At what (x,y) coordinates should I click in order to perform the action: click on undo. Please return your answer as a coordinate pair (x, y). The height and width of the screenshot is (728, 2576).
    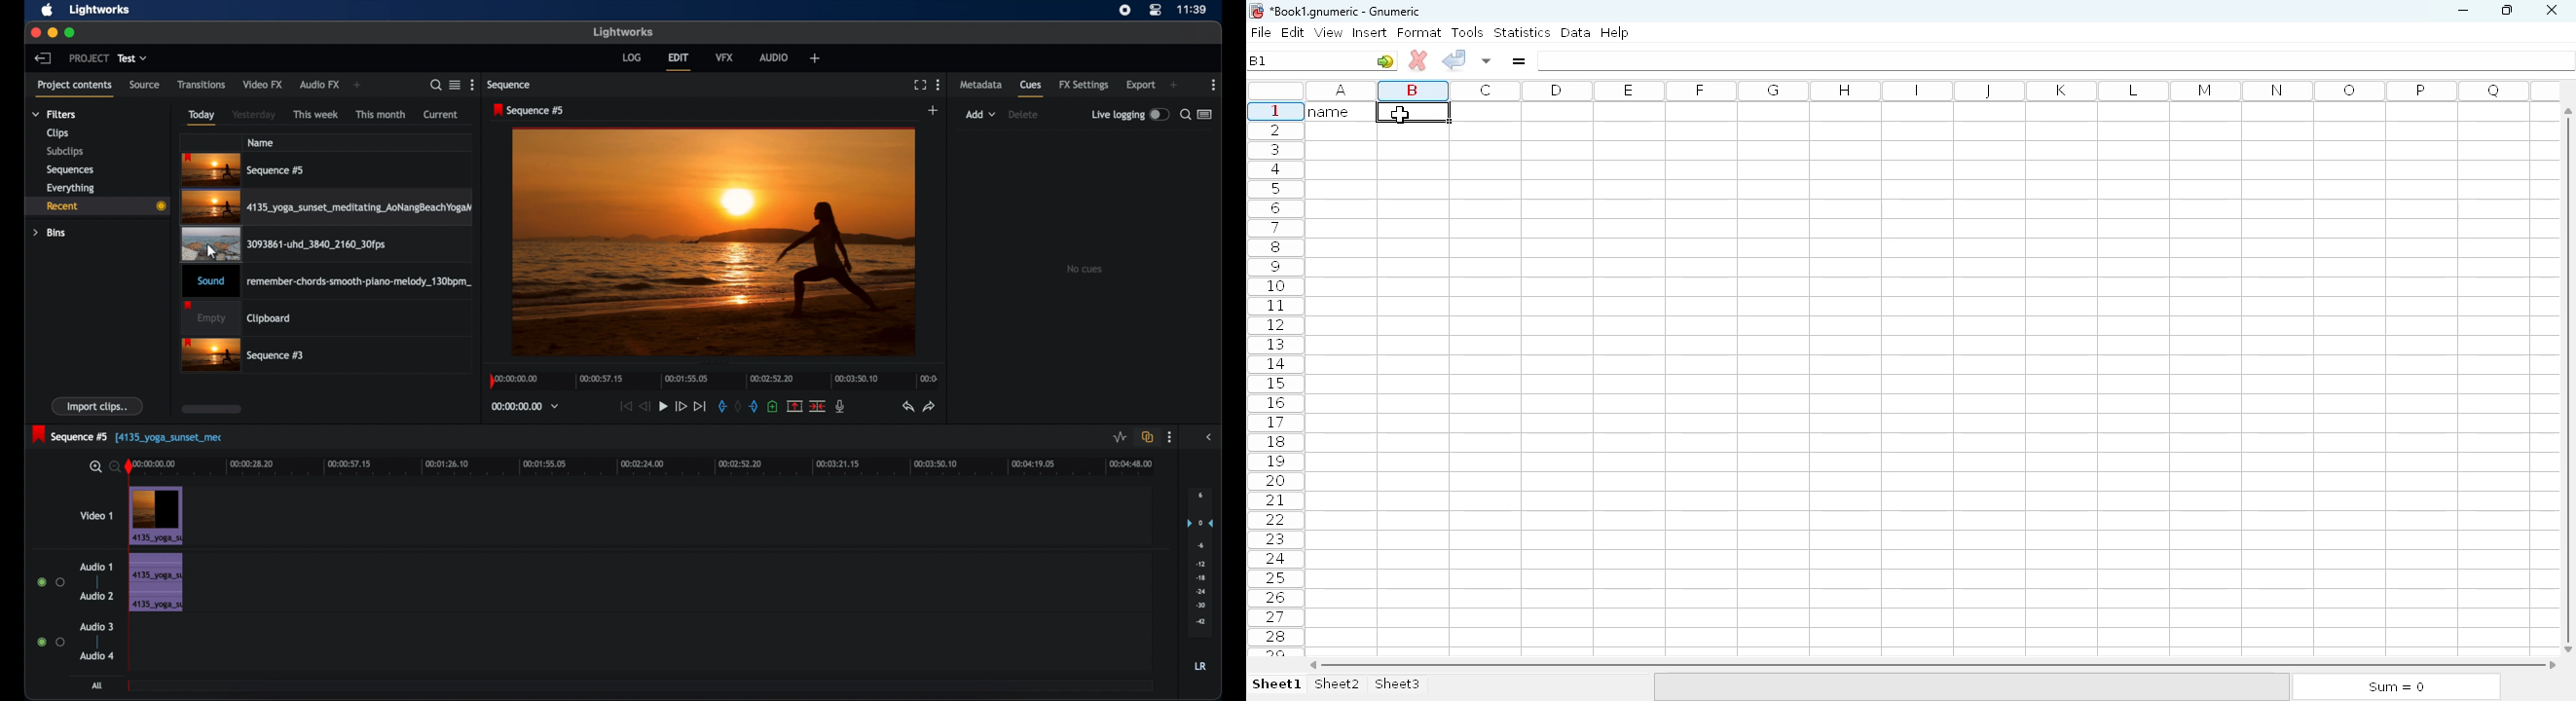
    Looking at the image, I should click on (907, 407).